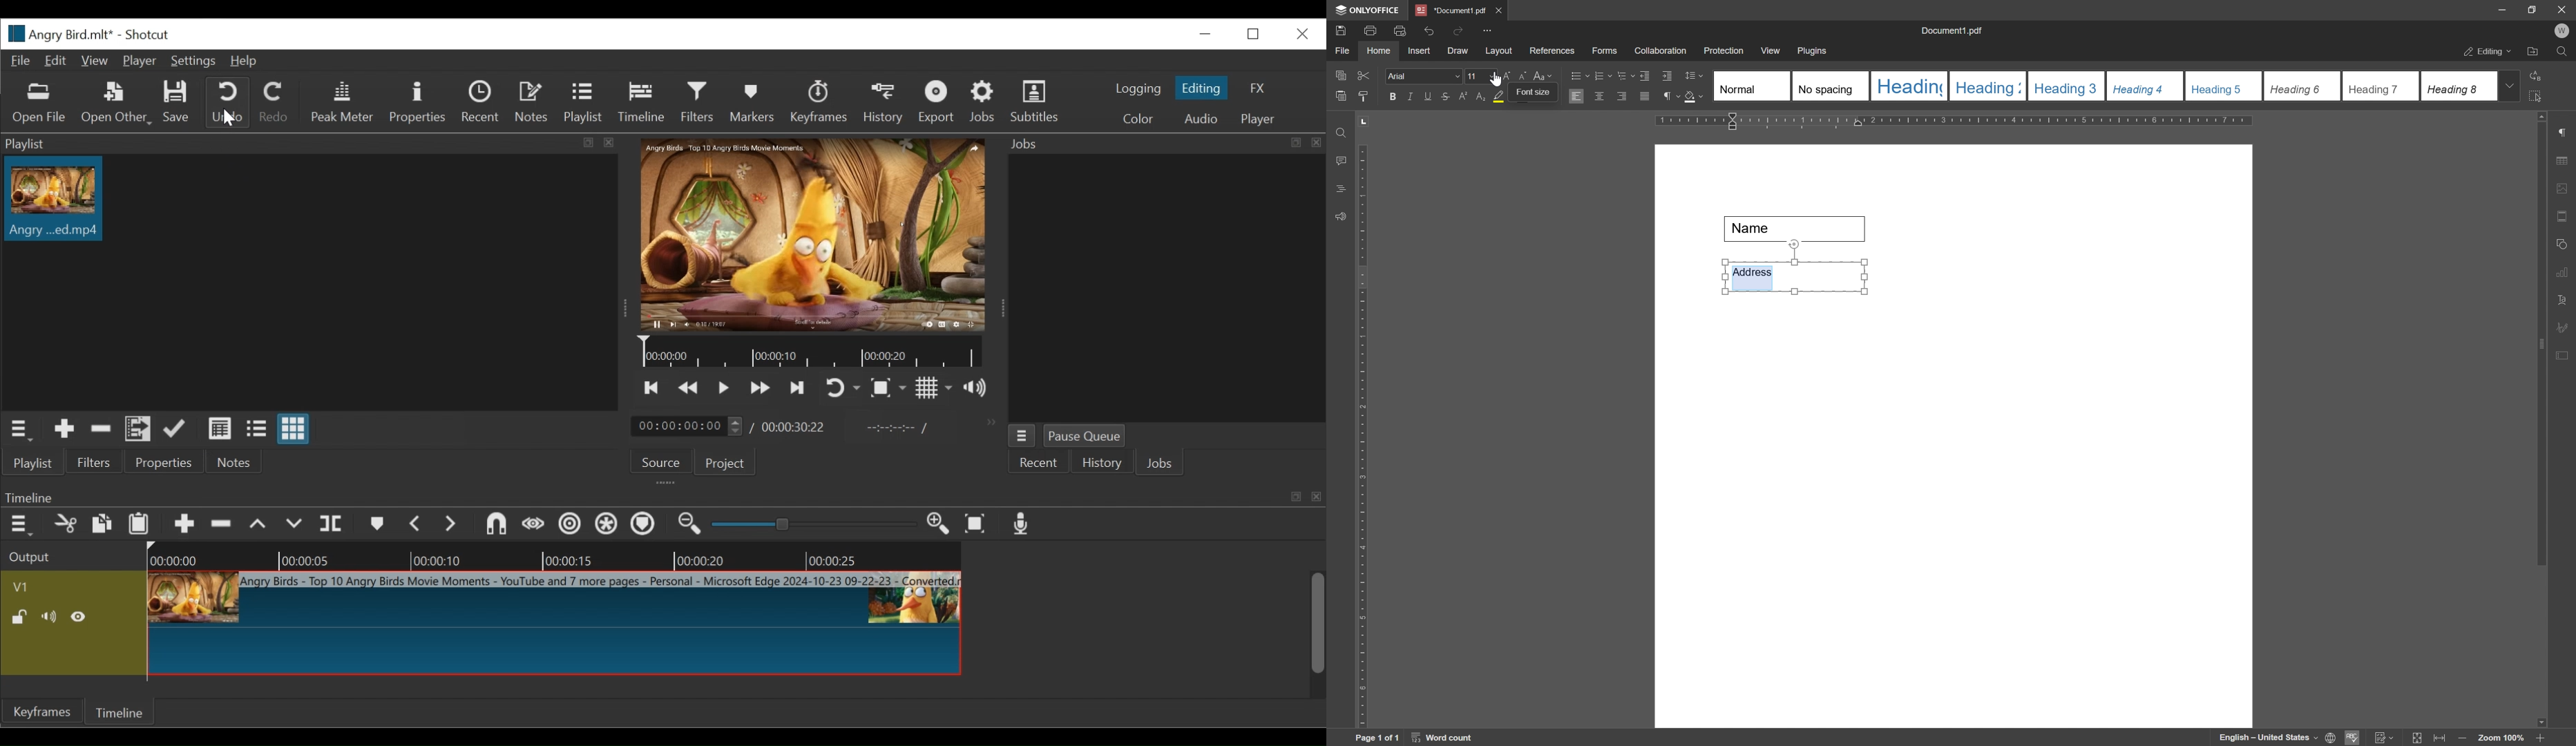 Image resolution: width=2576 pixels, height=756 pixels. Describe the element at coordinates (41, 104) in the screenshot. I see `Open Files` at that location.